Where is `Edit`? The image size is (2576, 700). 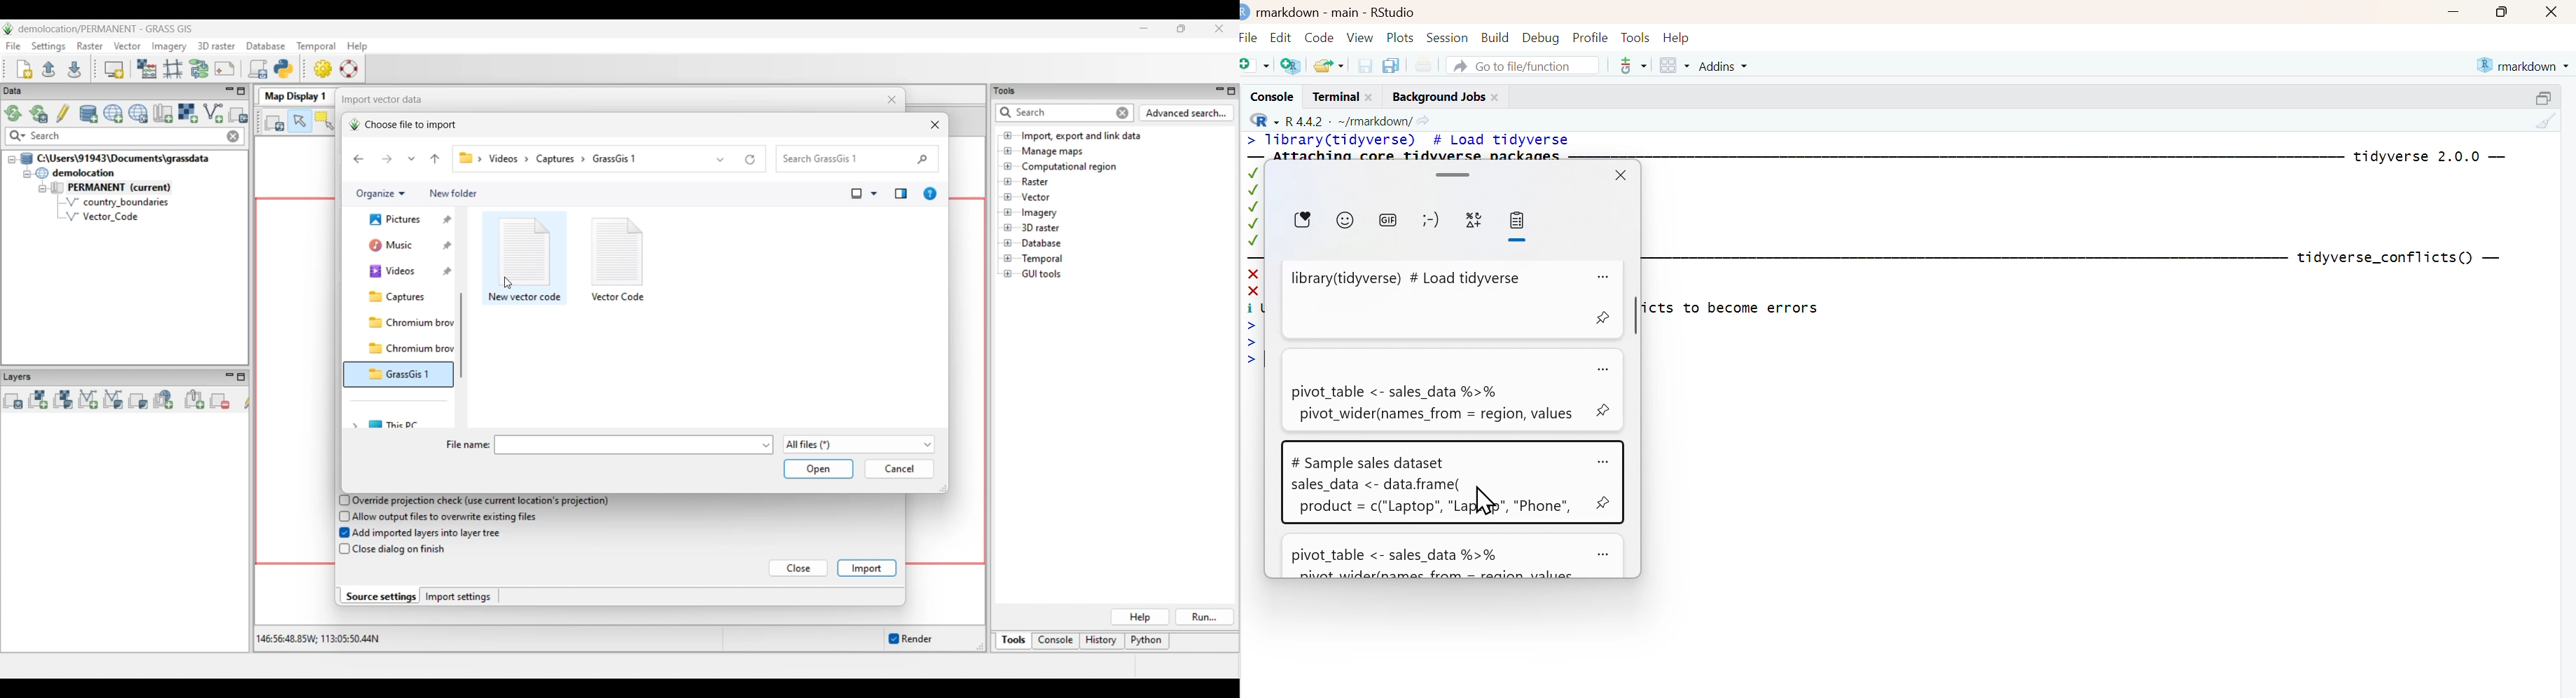
Edit is located at coordinates (1282, 34).